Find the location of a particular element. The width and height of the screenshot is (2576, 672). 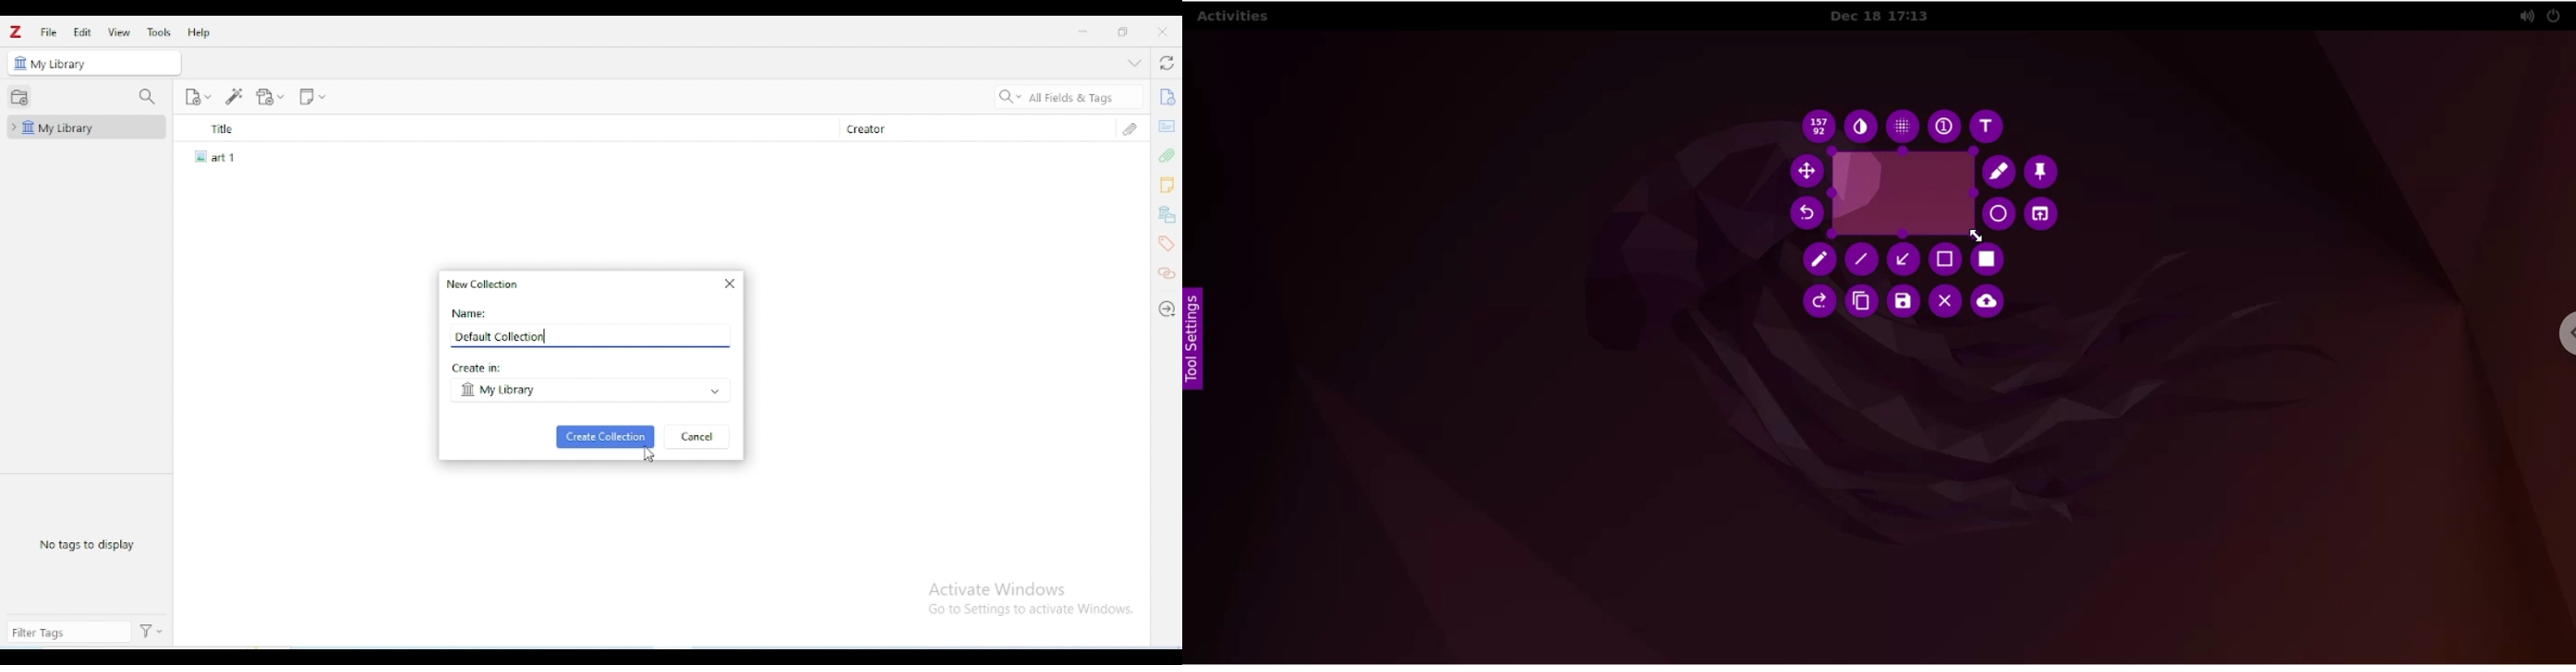

filter collections is located at coordinates (148, 96).